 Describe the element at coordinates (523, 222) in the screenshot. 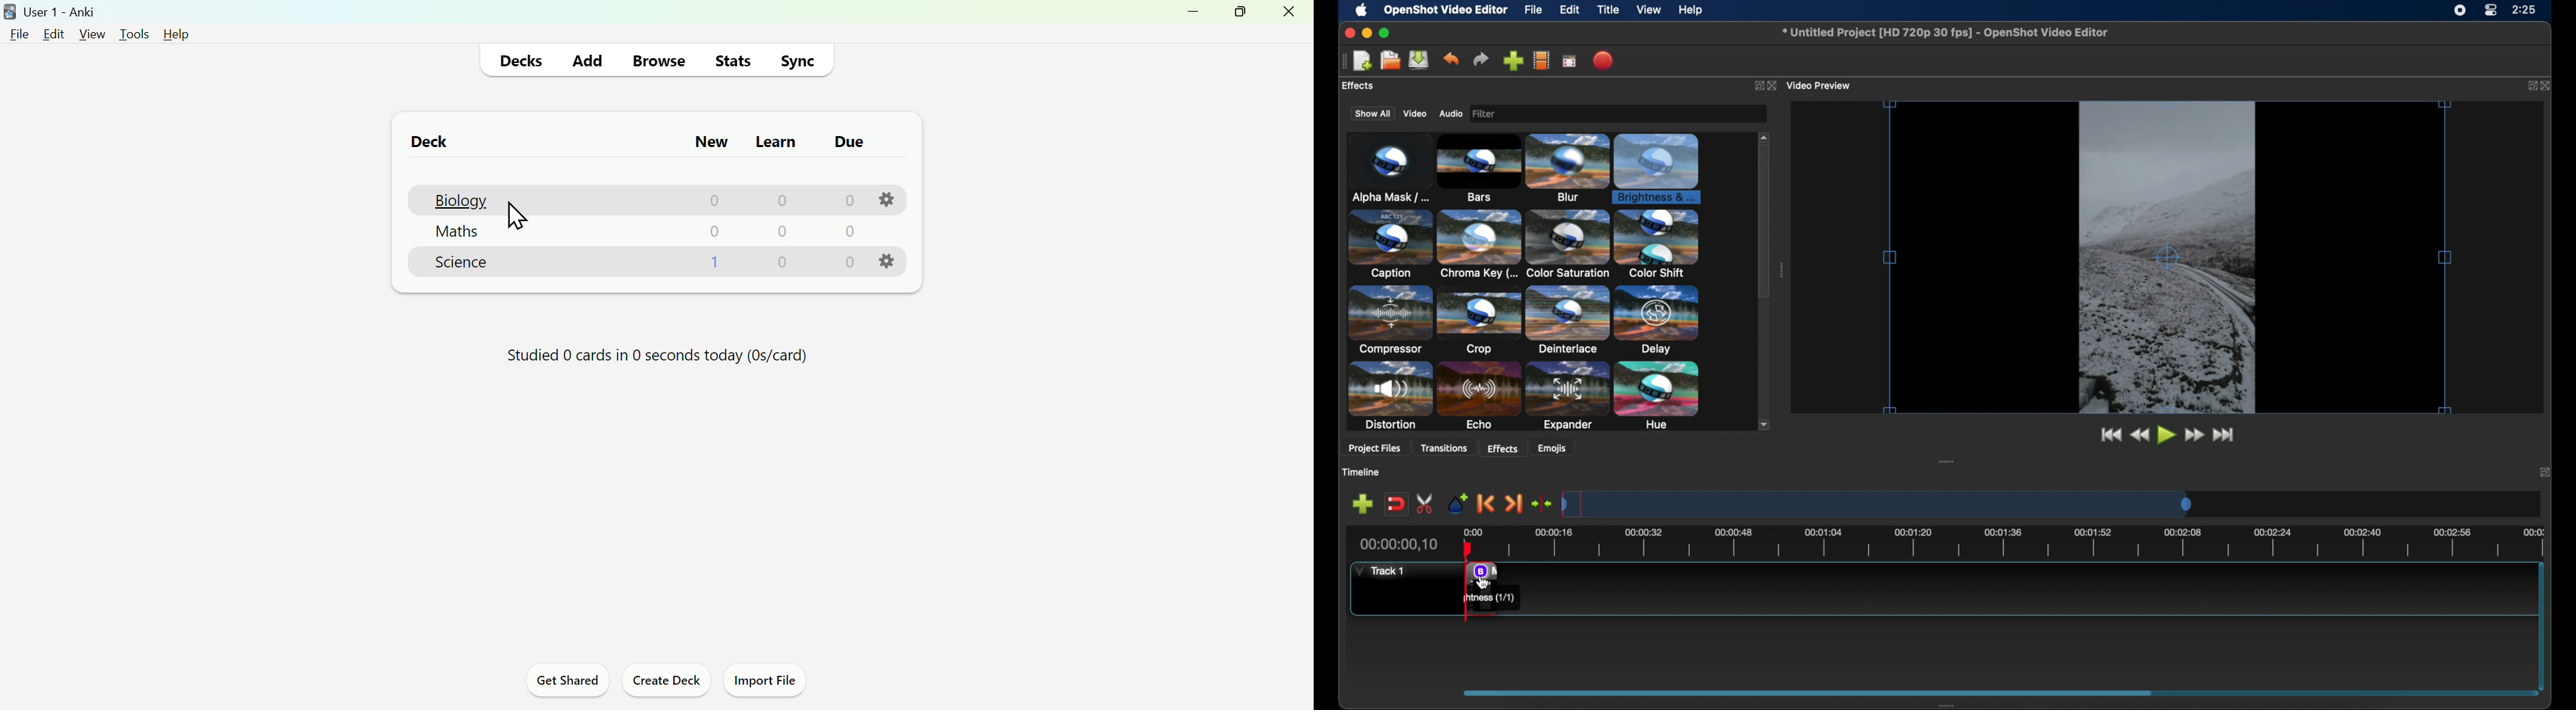

I see `Cursor` at that location.